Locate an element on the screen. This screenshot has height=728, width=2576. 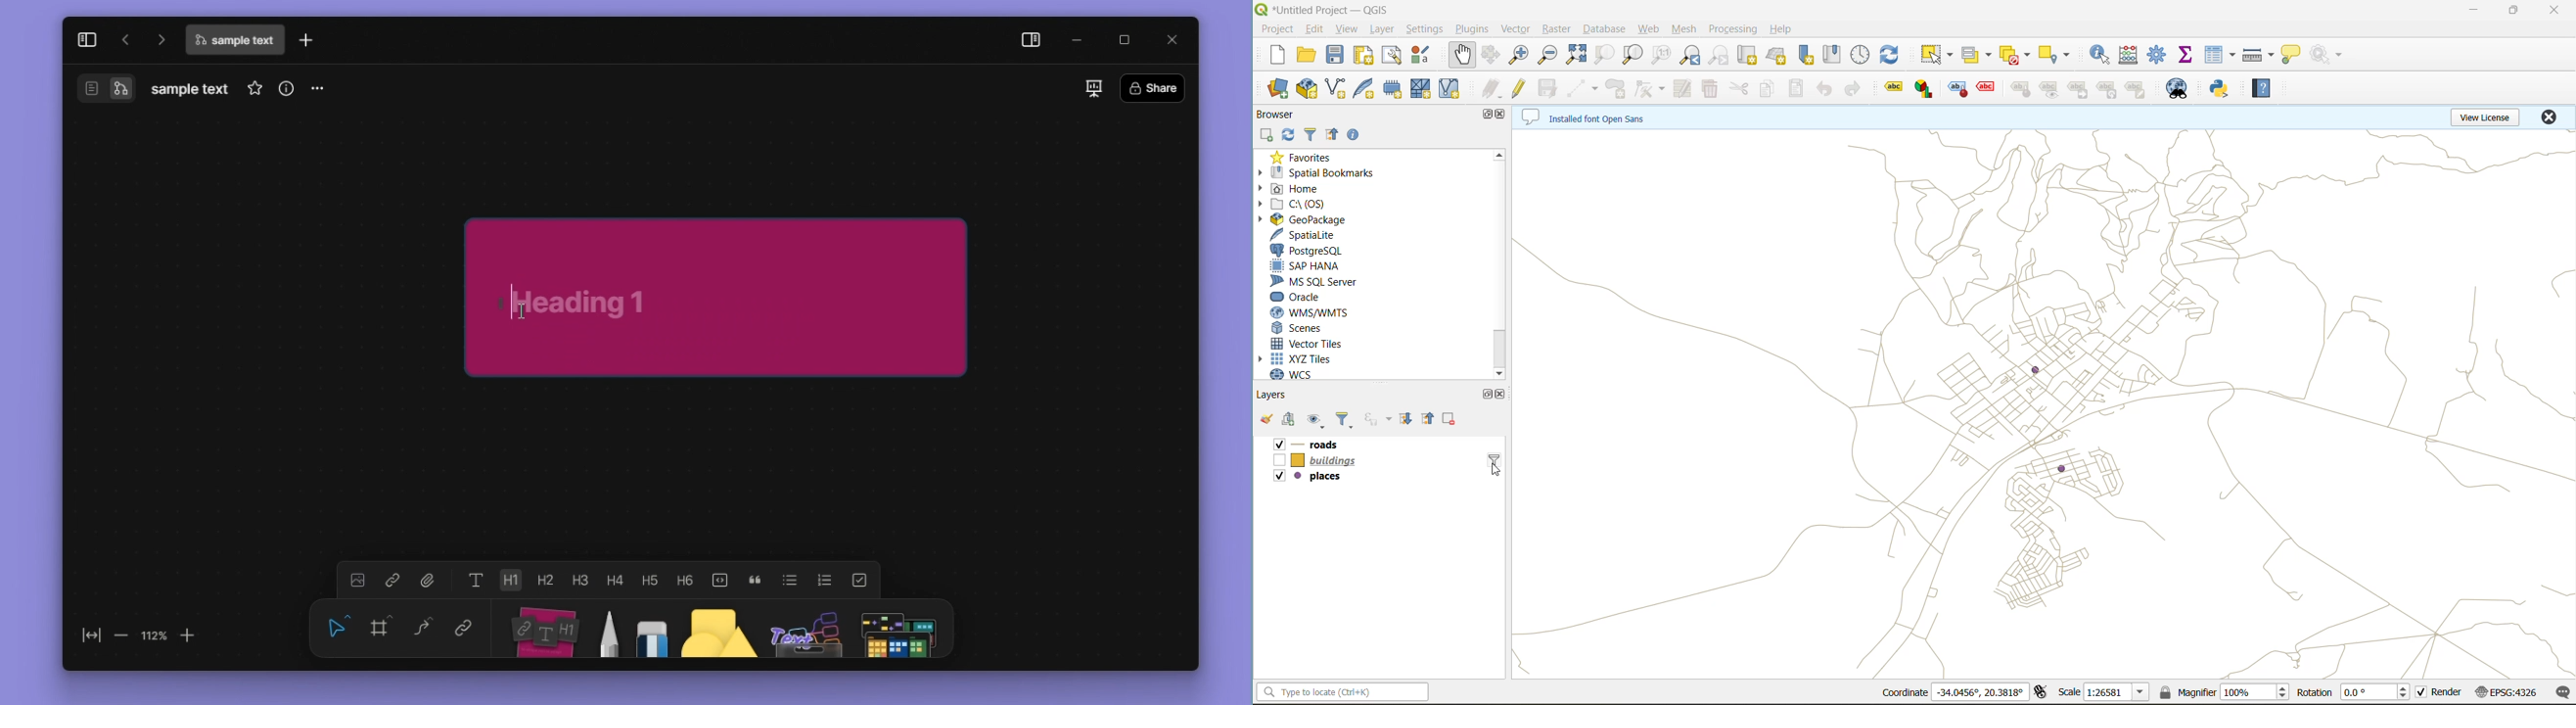
favourite is located at coordinates (254, 88).